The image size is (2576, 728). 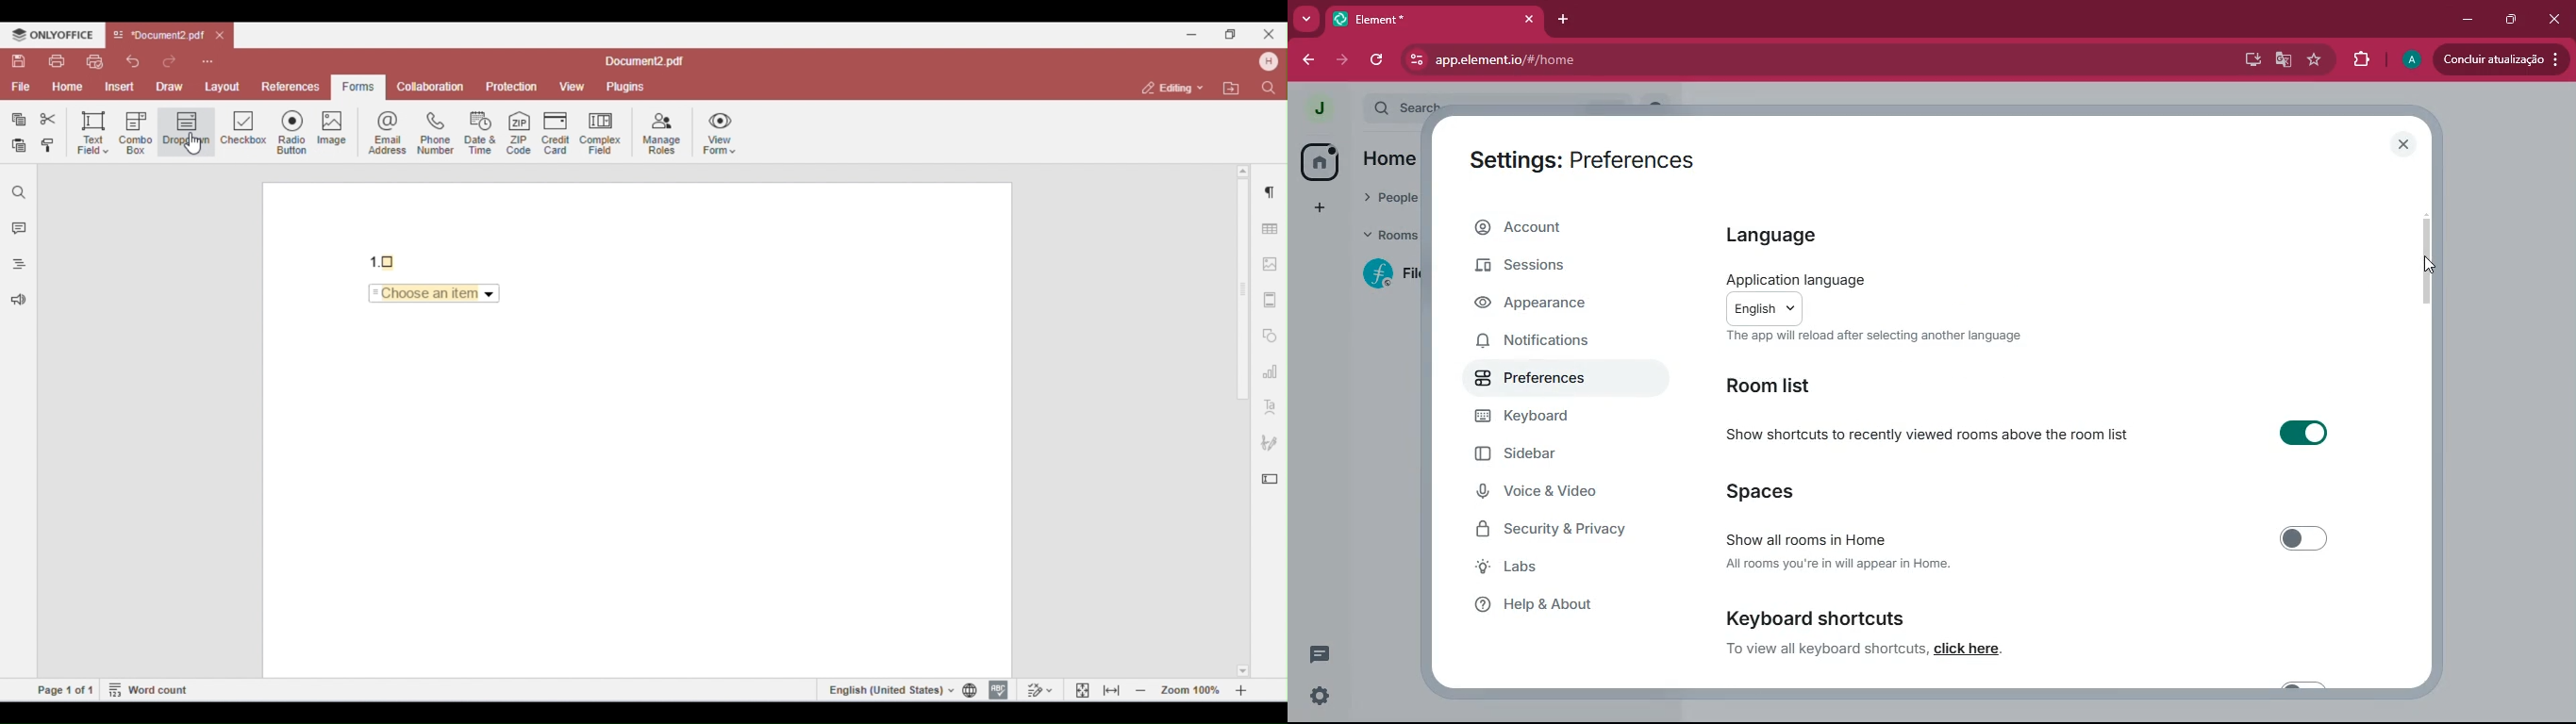 What do you see at coordinates (1531, 604) in the screenshot?
I see `Help & About` at bounding box center [1531, 604].